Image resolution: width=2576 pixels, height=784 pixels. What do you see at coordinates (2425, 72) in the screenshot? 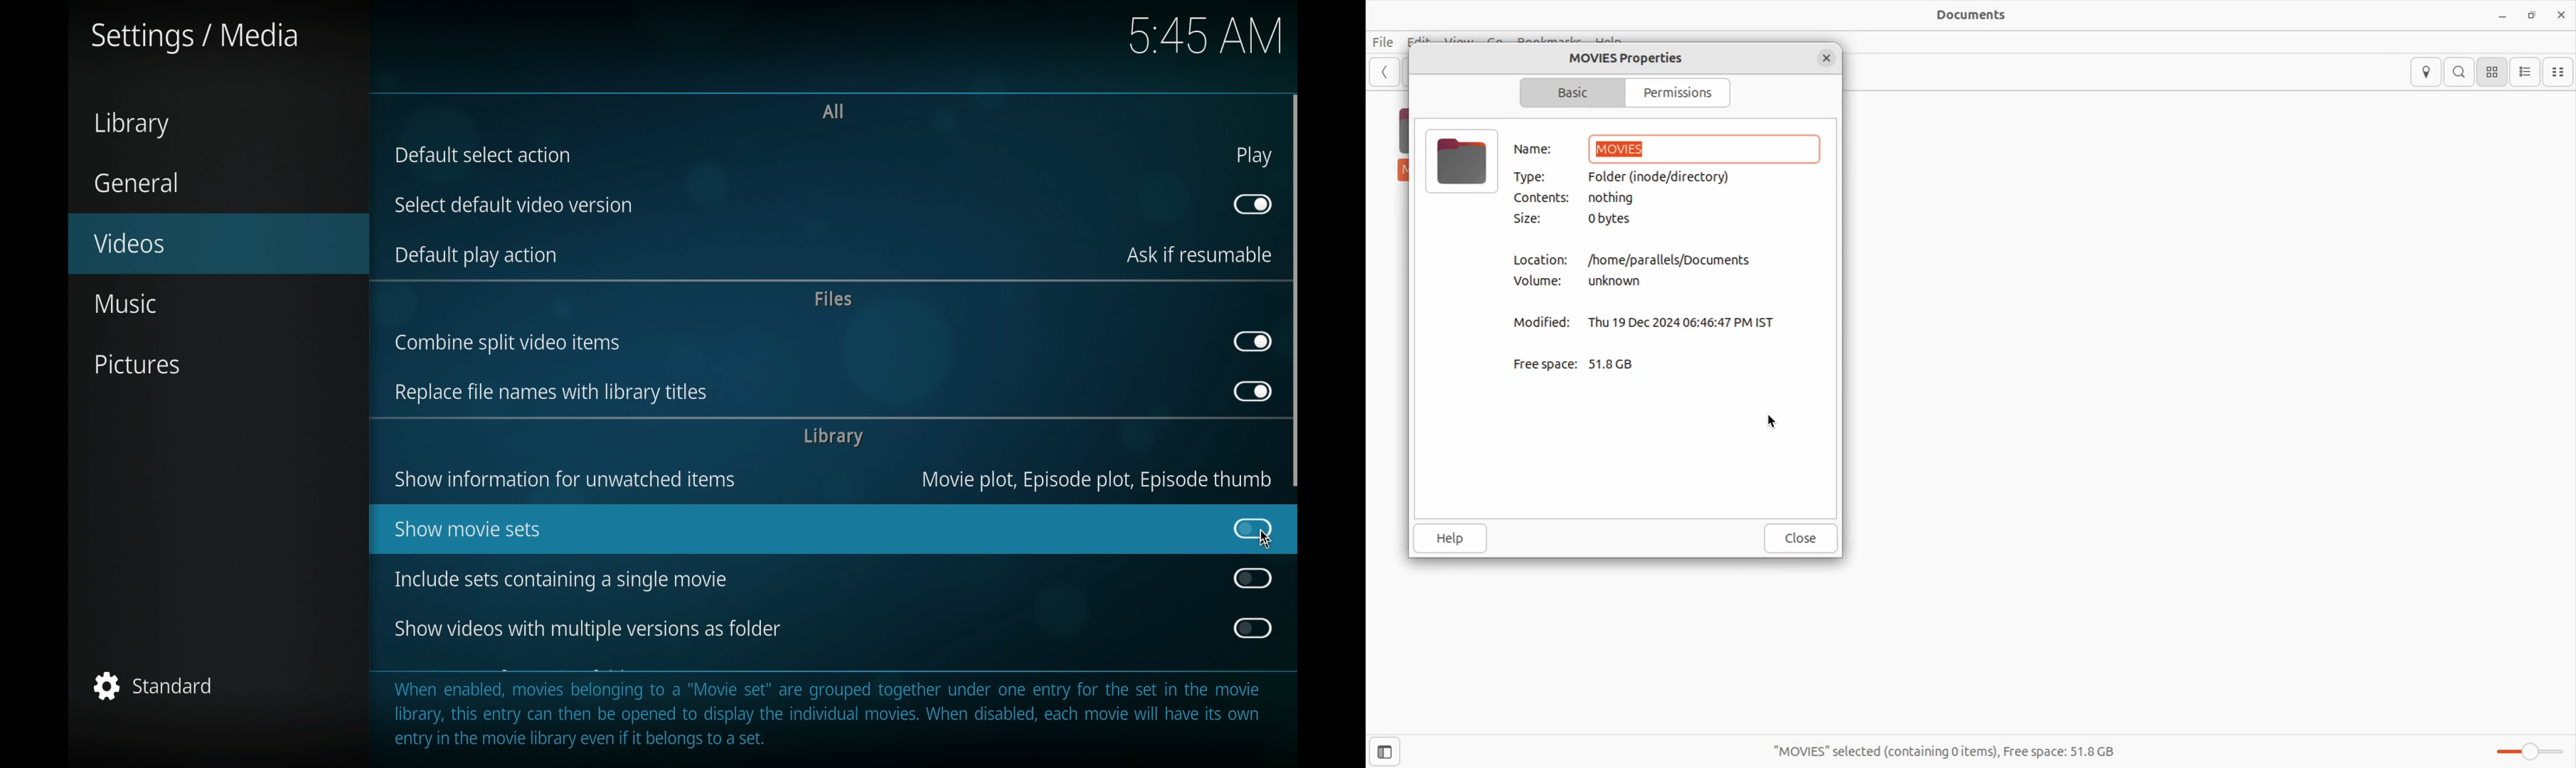
I see `location` at bounding box center [2425, 72].